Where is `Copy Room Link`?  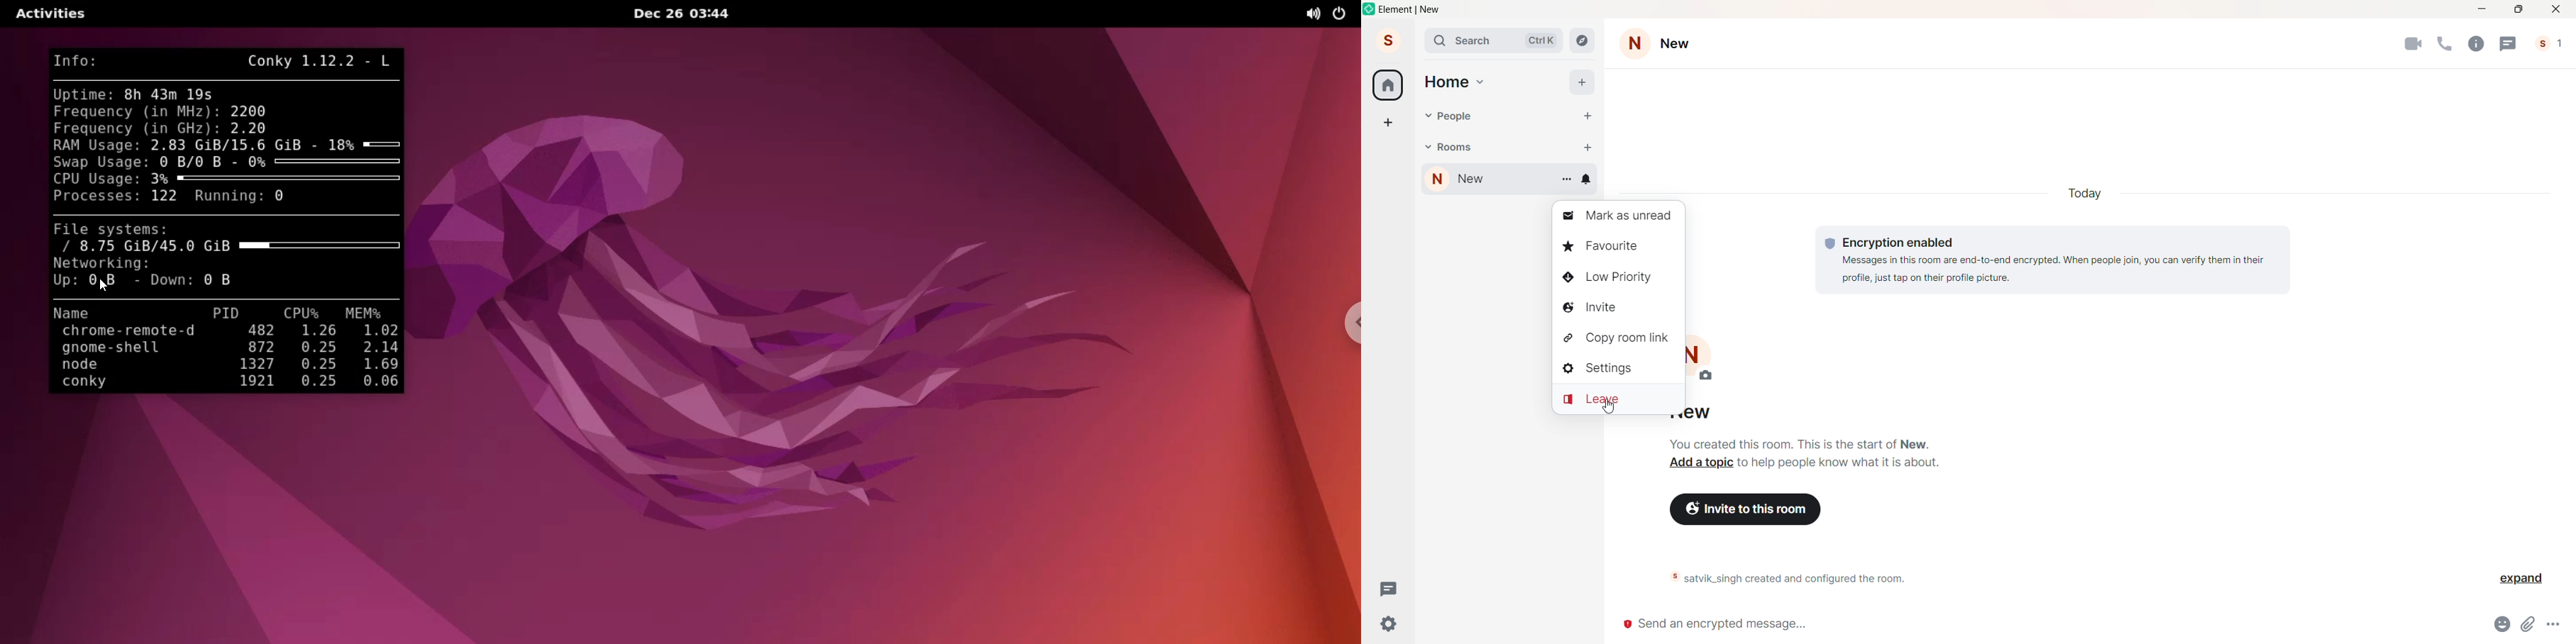 Copy Room Link is located at coordinates (1615, 338).